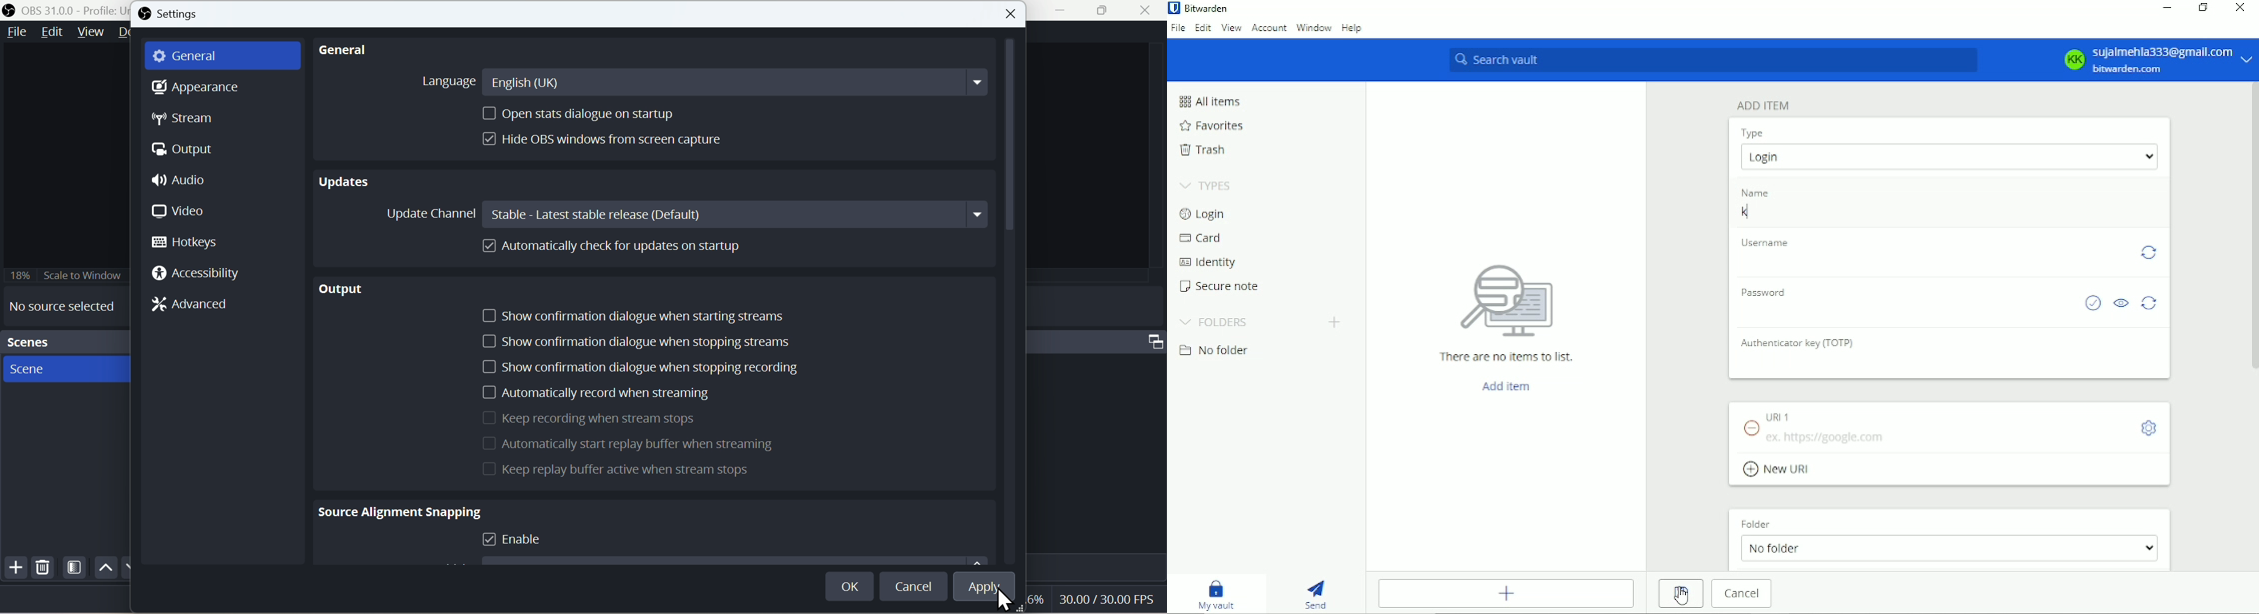 The image size is (2268, 616). What do you see at coordinates (188, 178) in the screenshot?
I see `Audio` at bounding box center [188, 178].